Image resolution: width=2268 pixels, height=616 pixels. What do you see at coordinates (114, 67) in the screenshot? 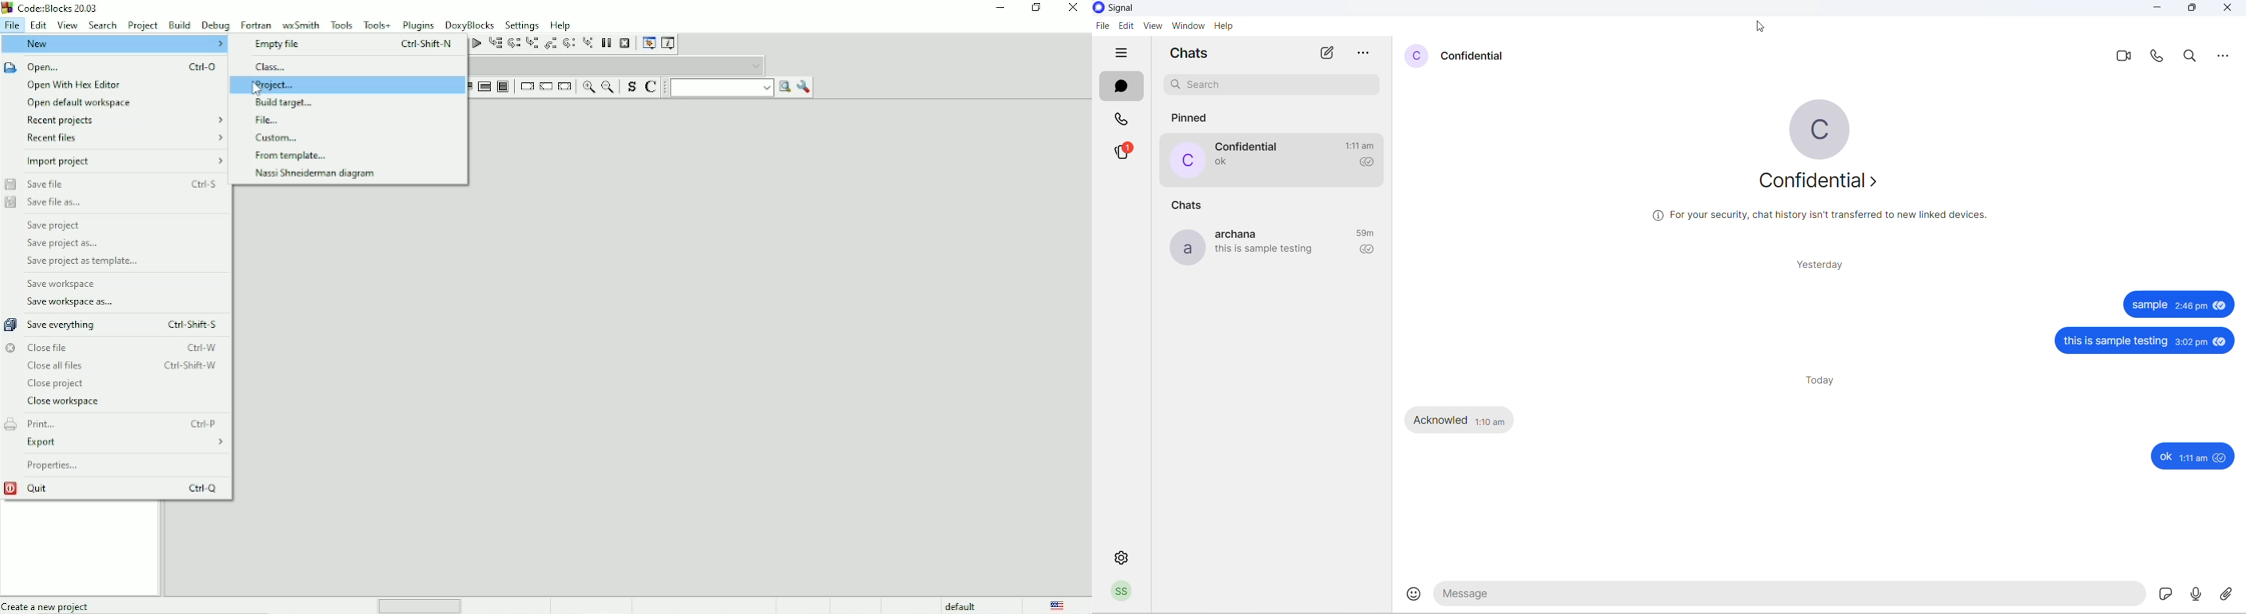
I see `Open` at bounding box center [114, 67].